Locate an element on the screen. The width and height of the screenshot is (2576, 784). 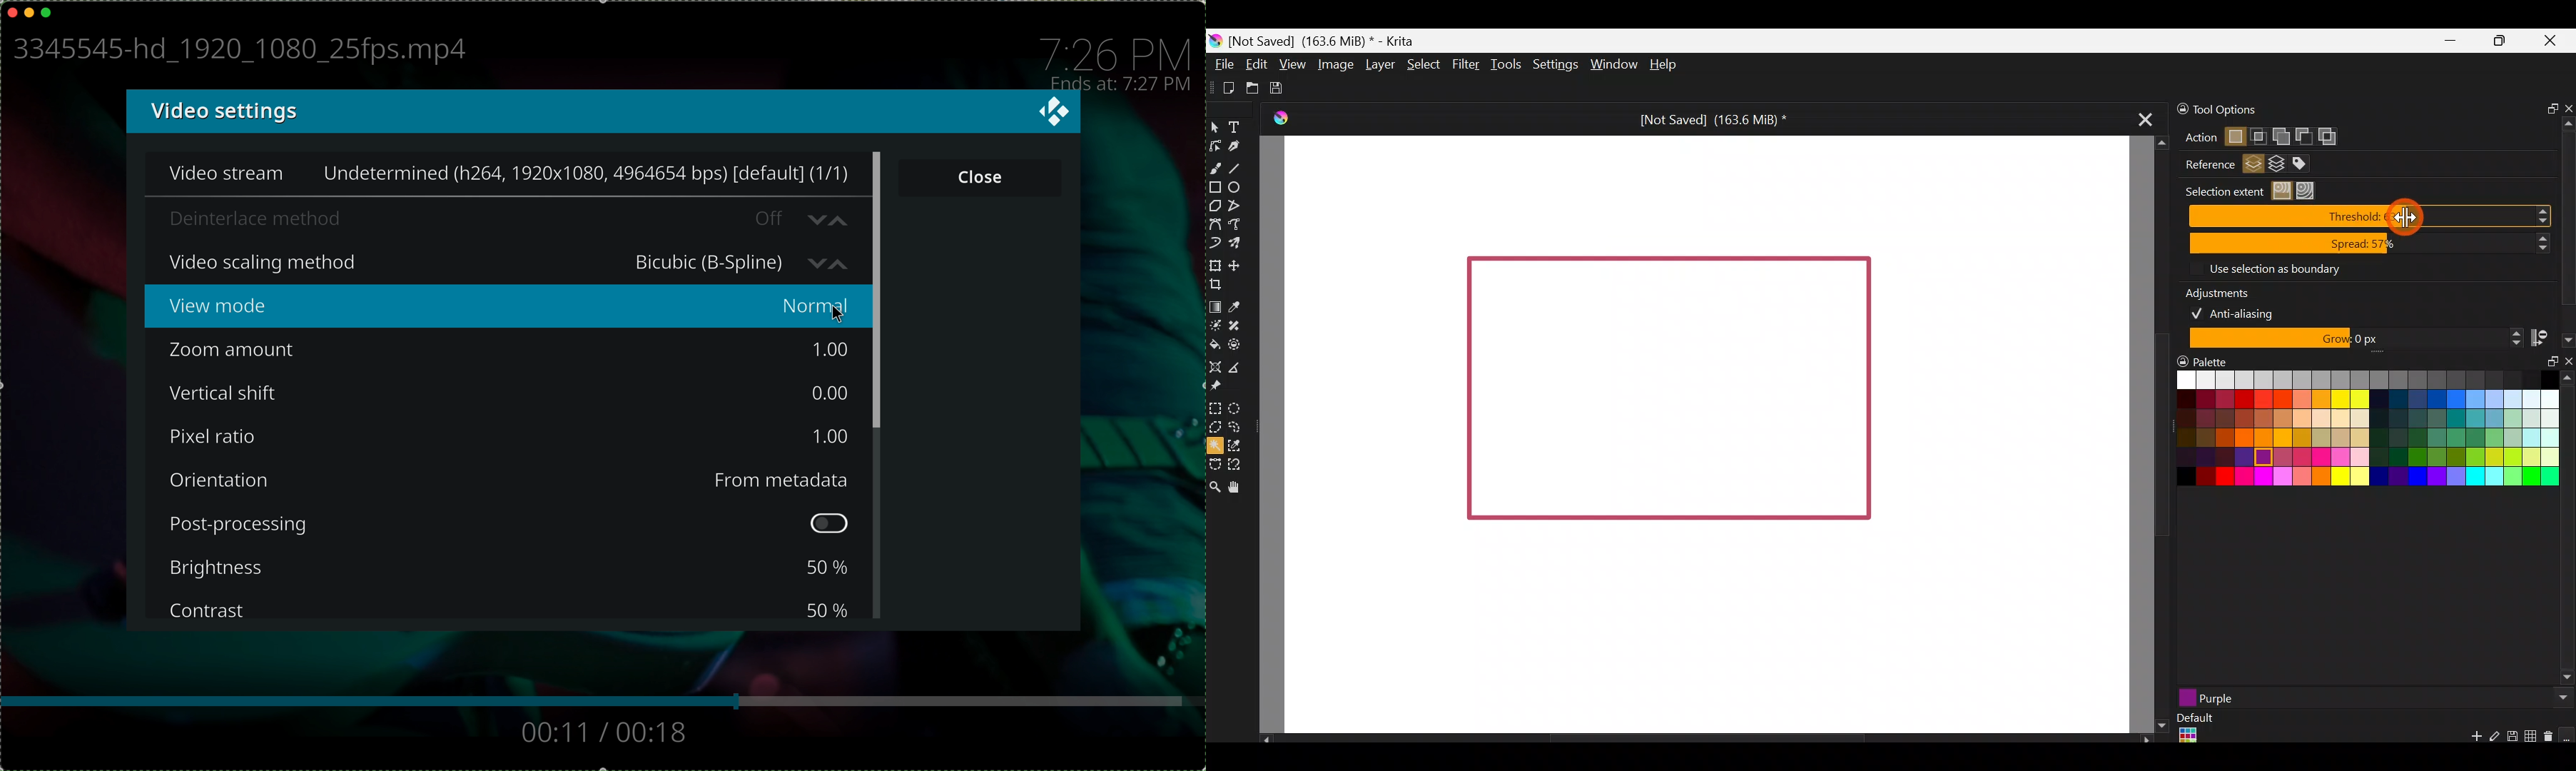
Similar colour selection tool is located at coordinates (1245, 445).